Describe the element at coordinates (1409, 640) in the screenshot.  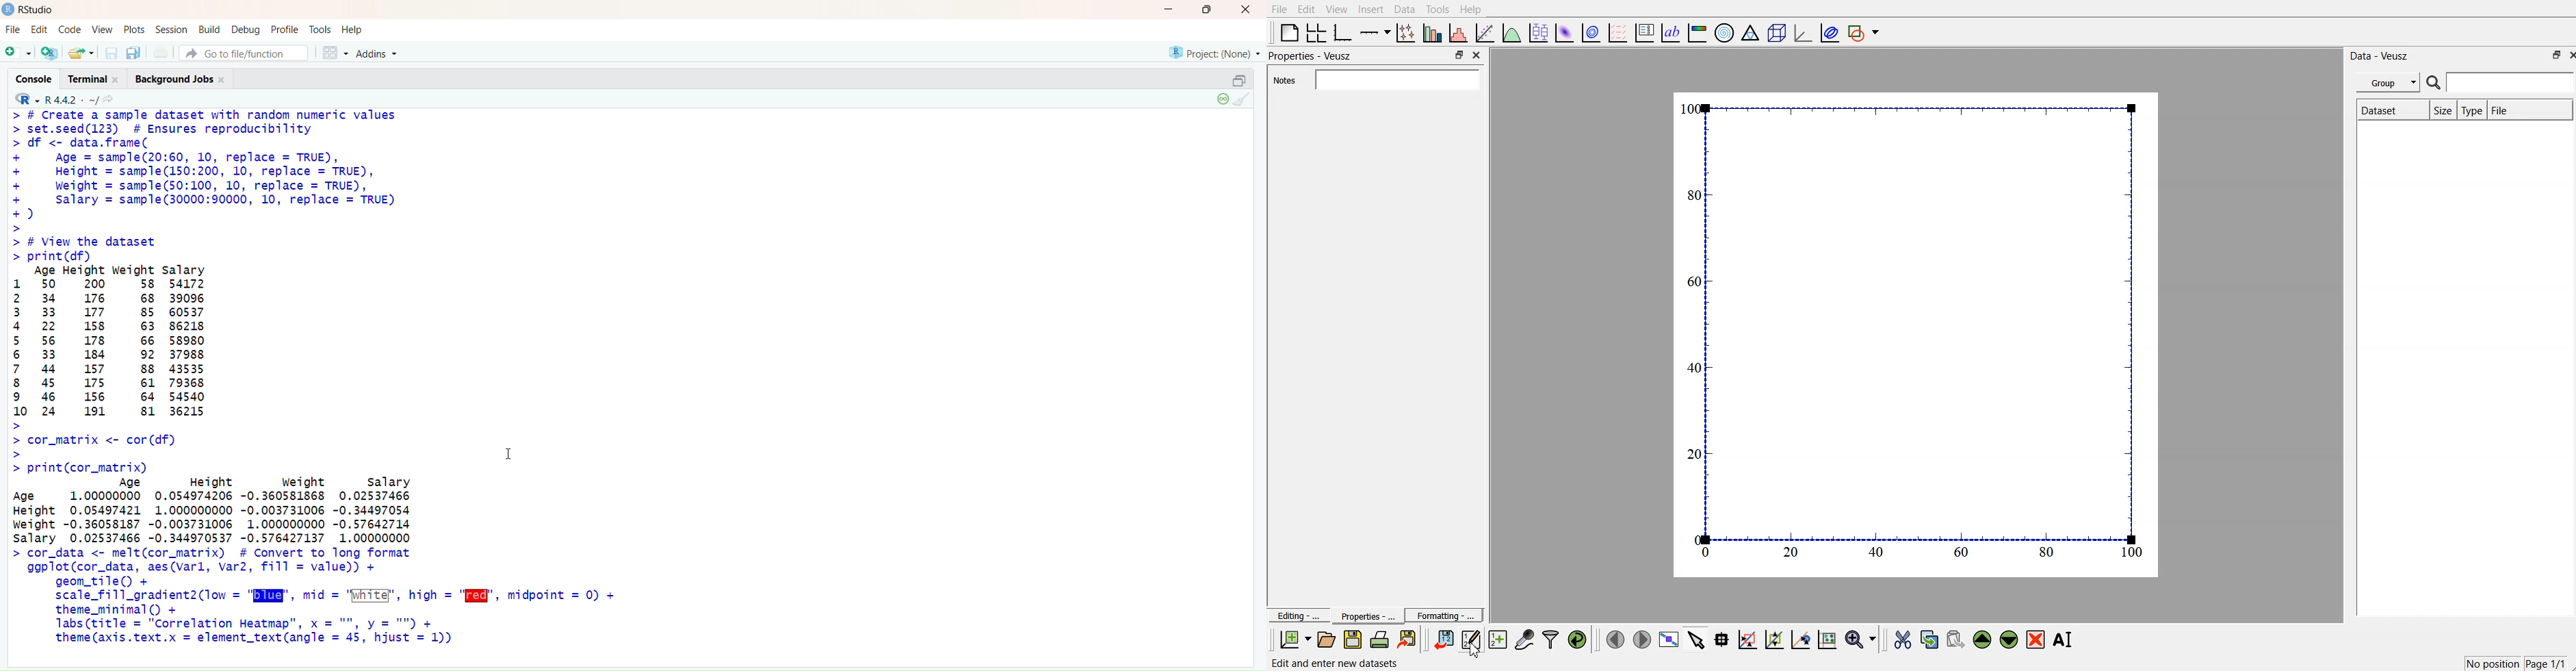
I see `Export to graphics format` at that location.